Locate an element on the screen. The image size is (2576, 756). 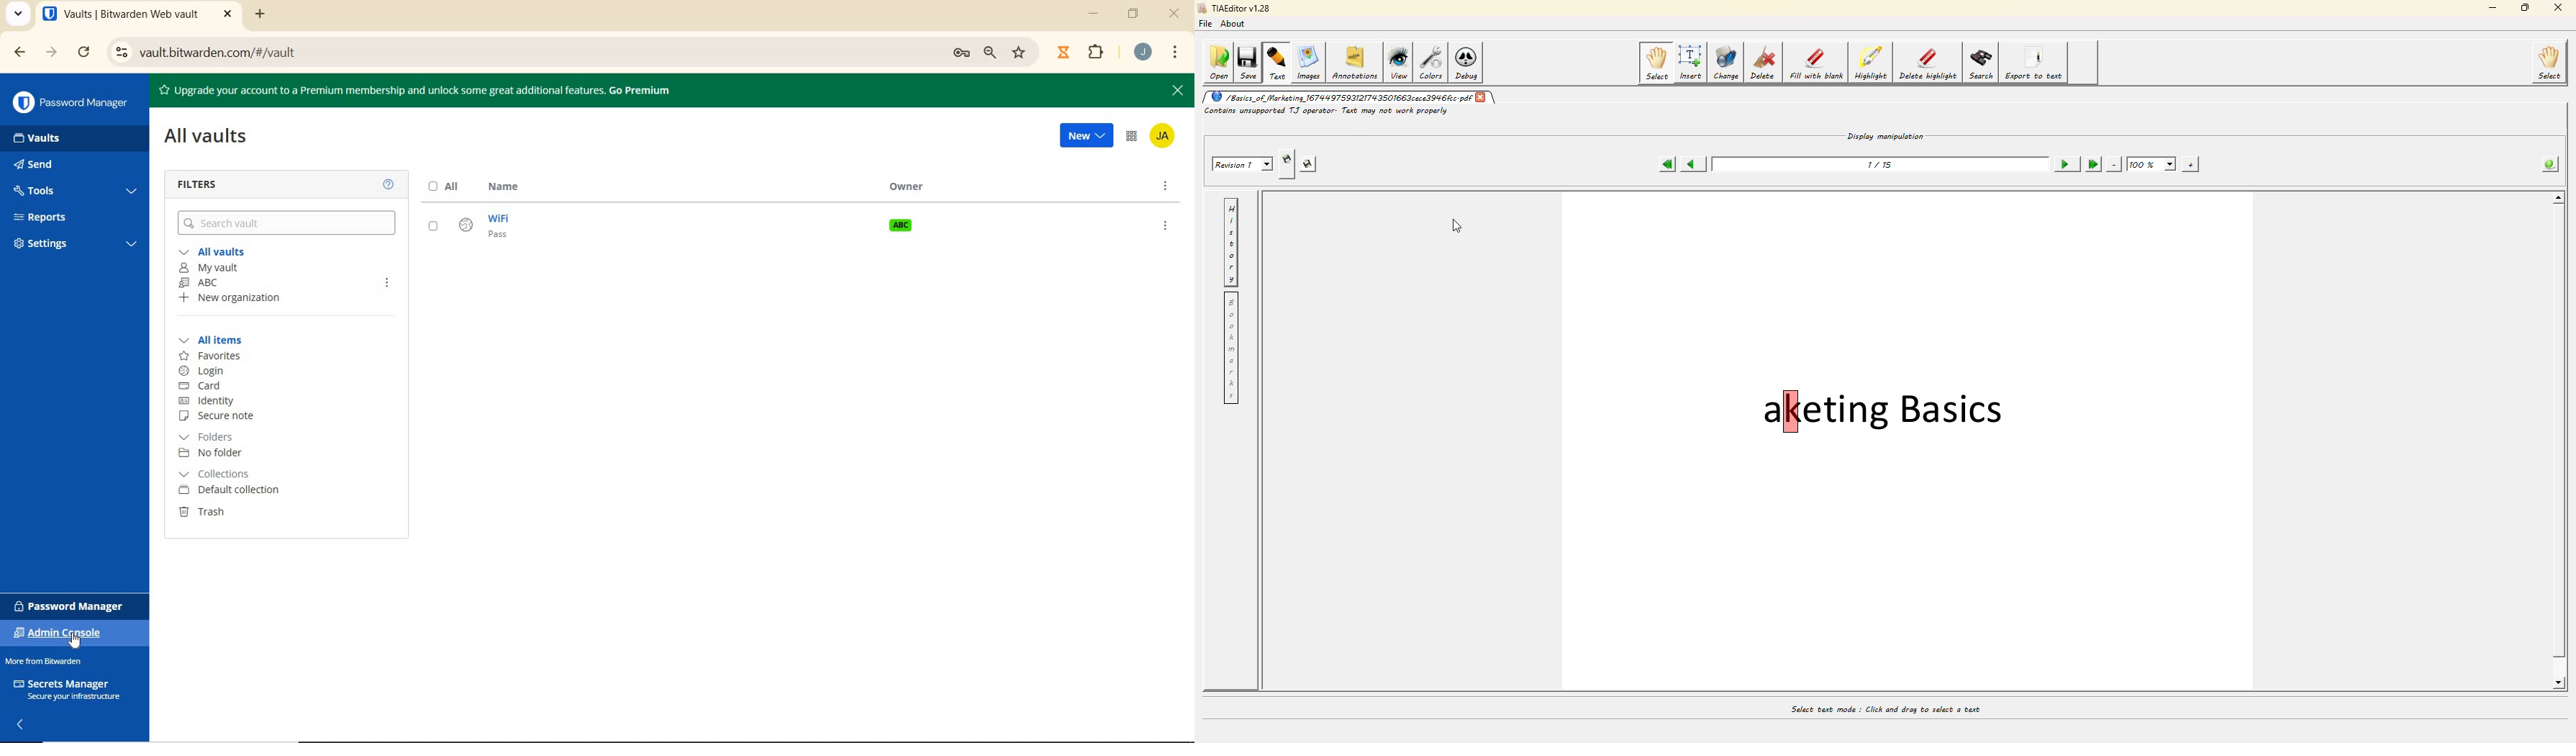
CUSTOMIZE is located at coordinates (1176, 52).